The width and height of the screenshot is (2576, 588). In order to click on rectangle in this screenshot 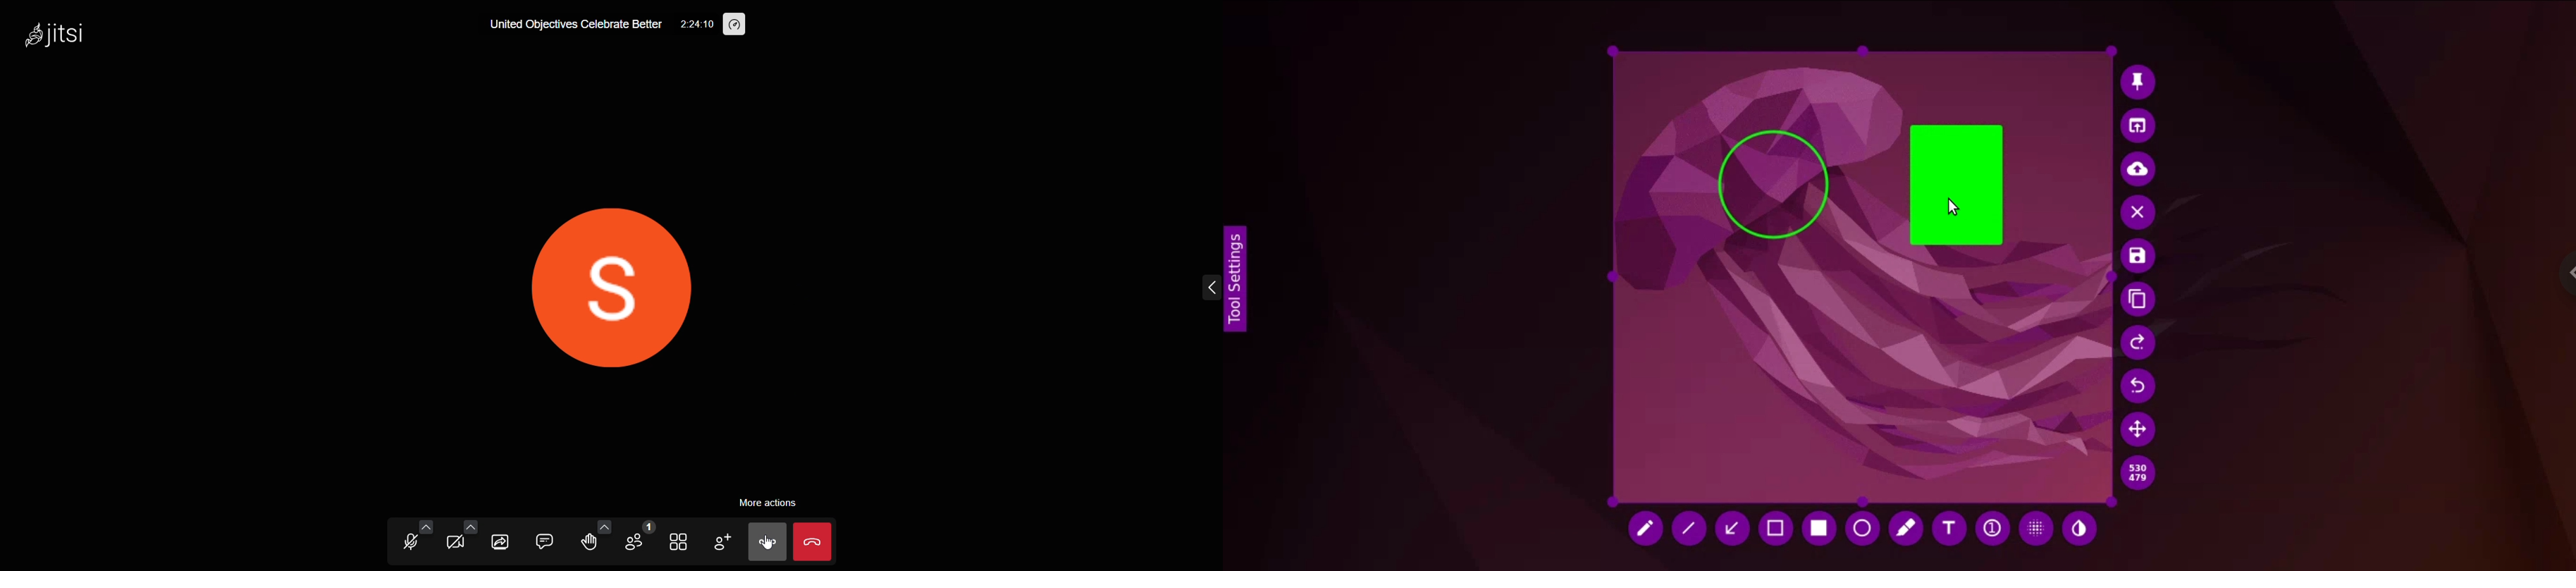, I will do `click(1818, 527)`.